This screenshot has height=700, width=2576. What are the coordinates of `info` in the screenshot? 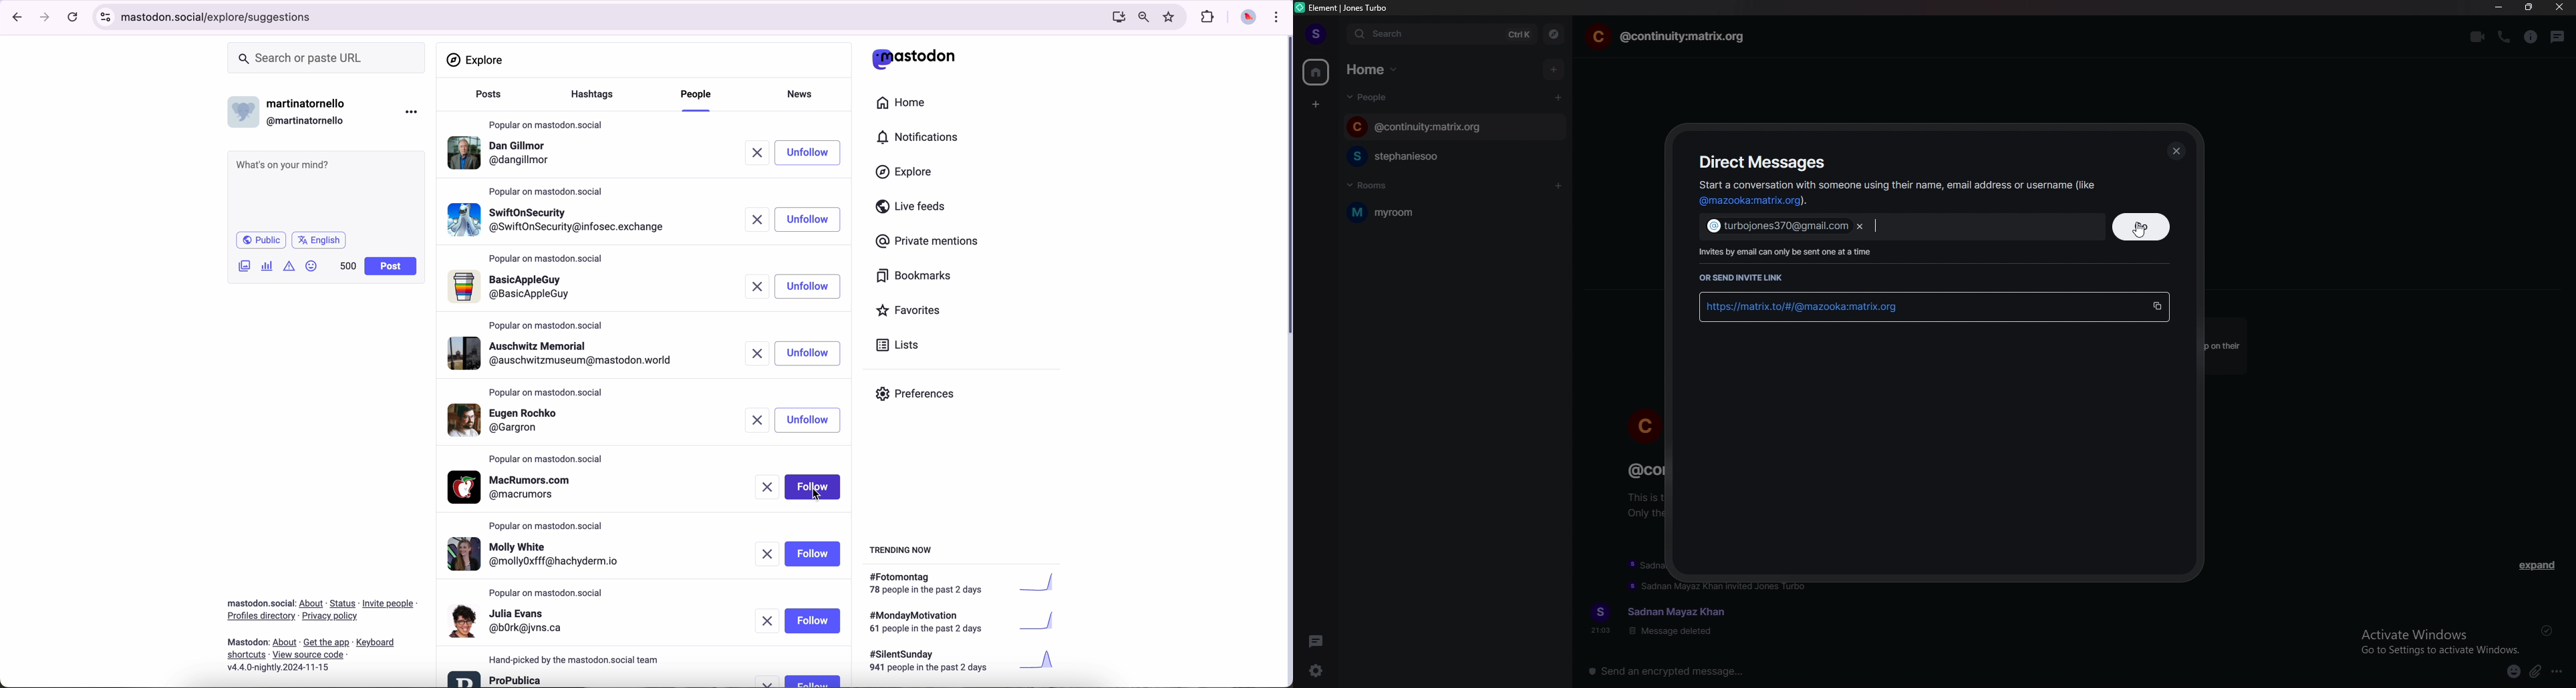 It's located at (1787, 254).